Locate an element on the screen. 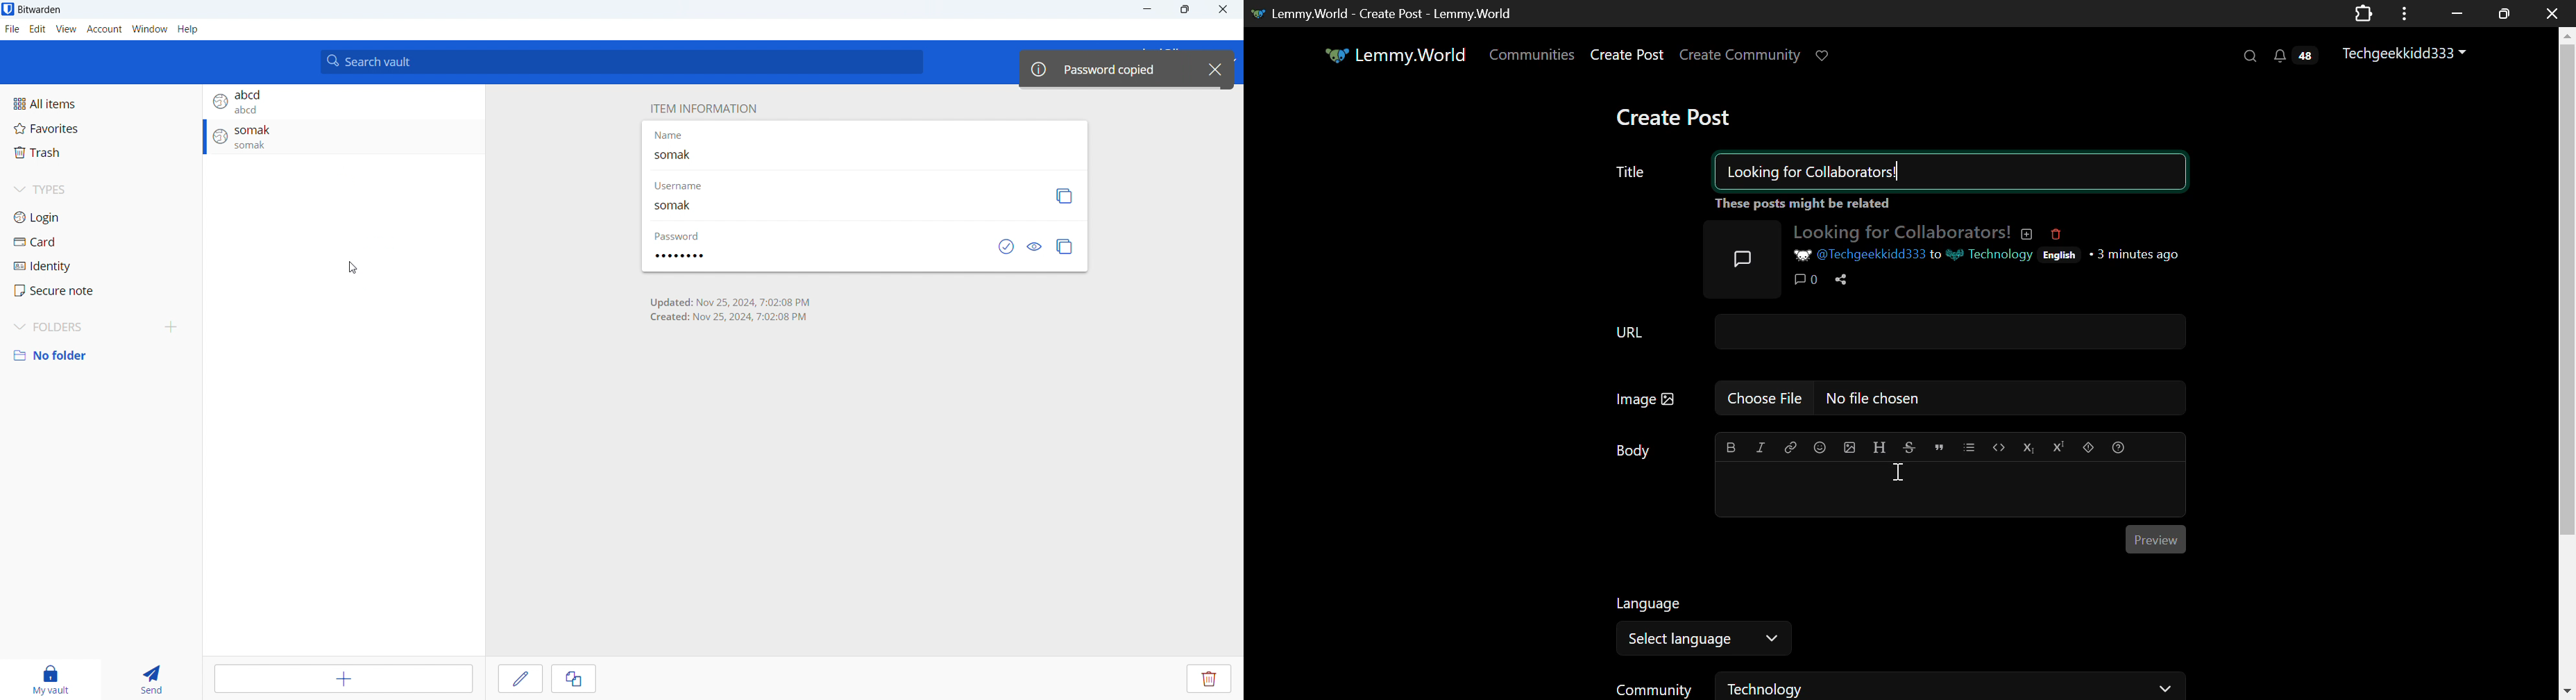 Image resolution: width=2576 pixels, height=700 pixels. send is located at coordinates (157, 679).